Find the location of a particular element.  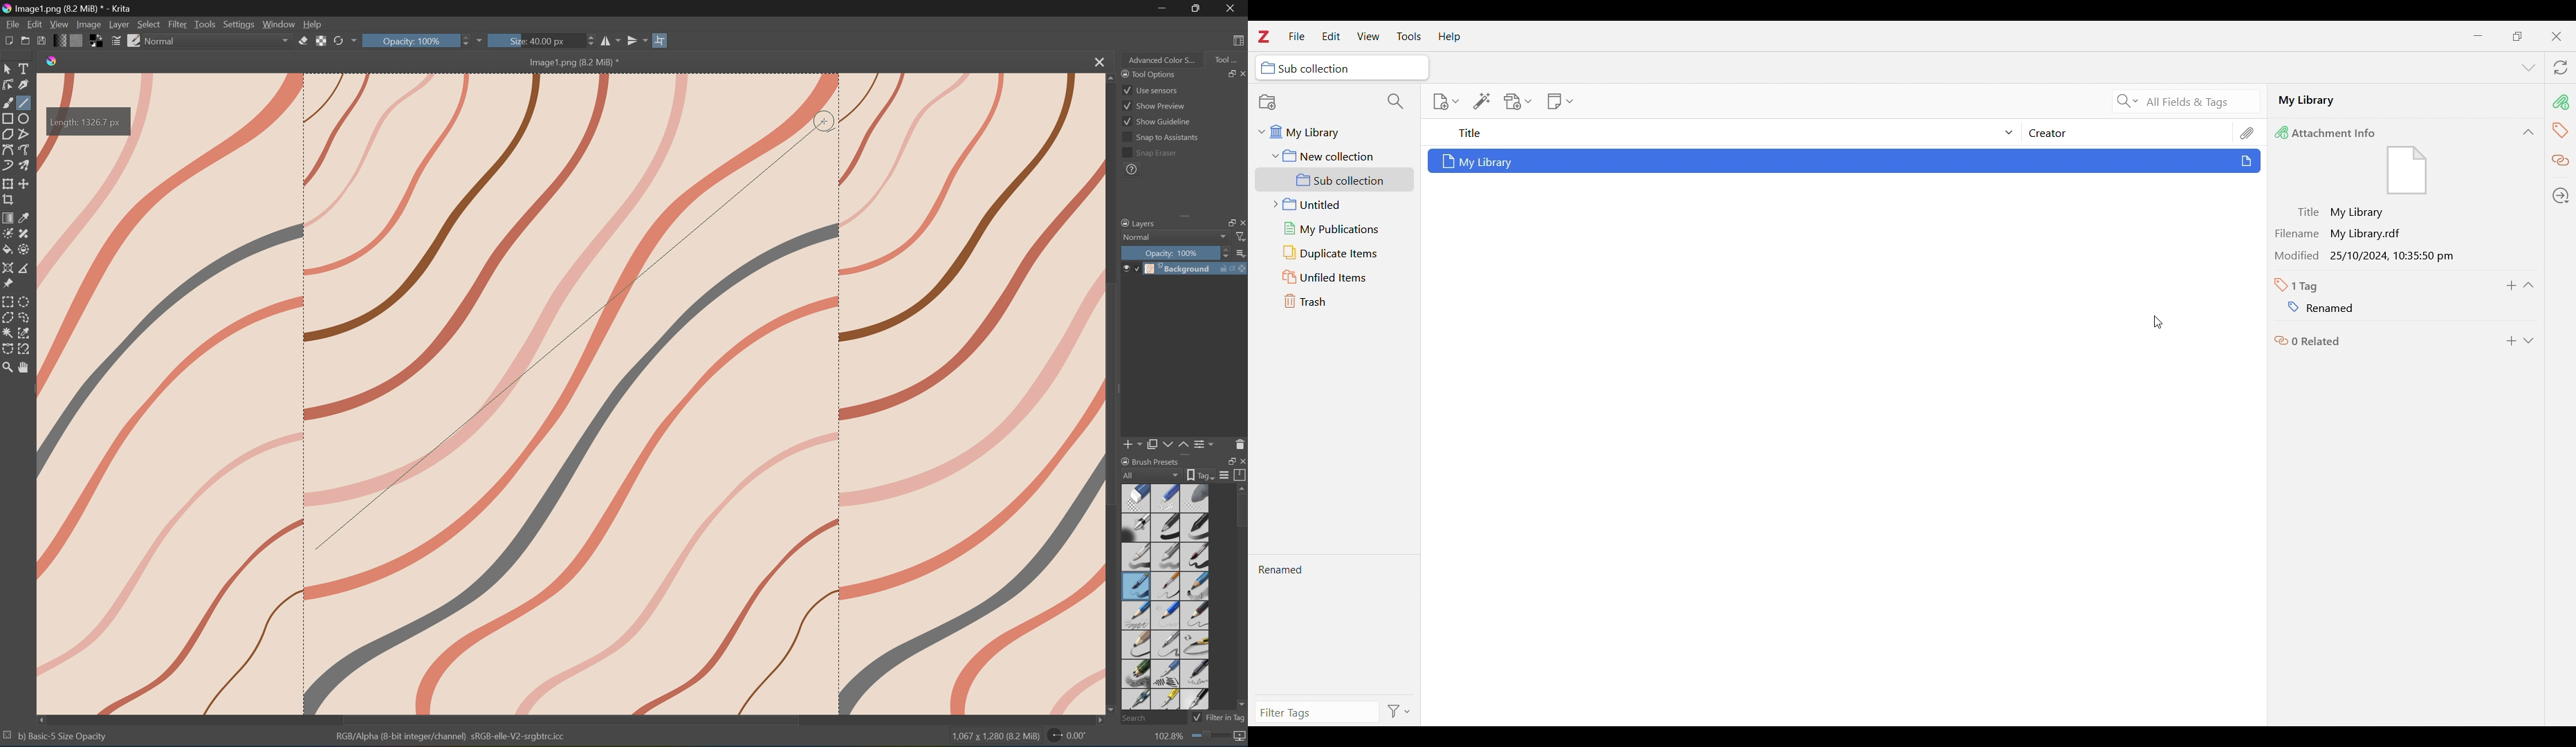

Choose workspace is located at coordinates (1241, 40).